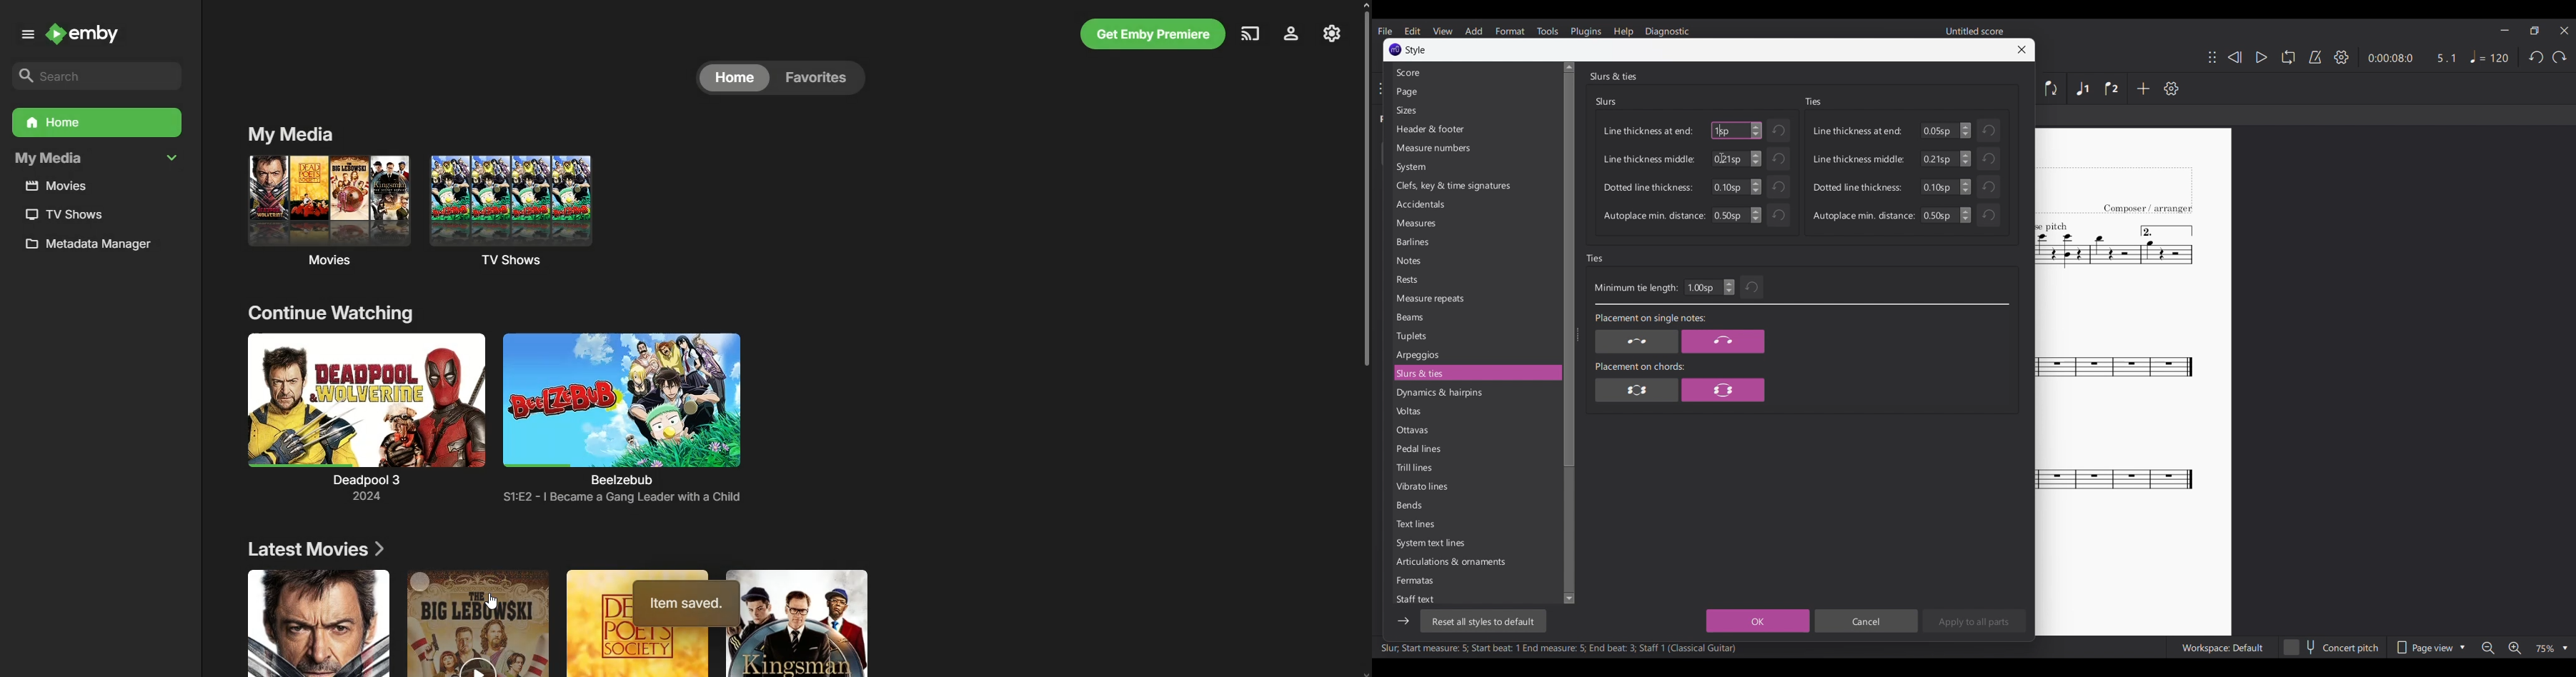 The width and height of the screenshot is (2576, 700). I want to click on Favorites, so click(820, 78).